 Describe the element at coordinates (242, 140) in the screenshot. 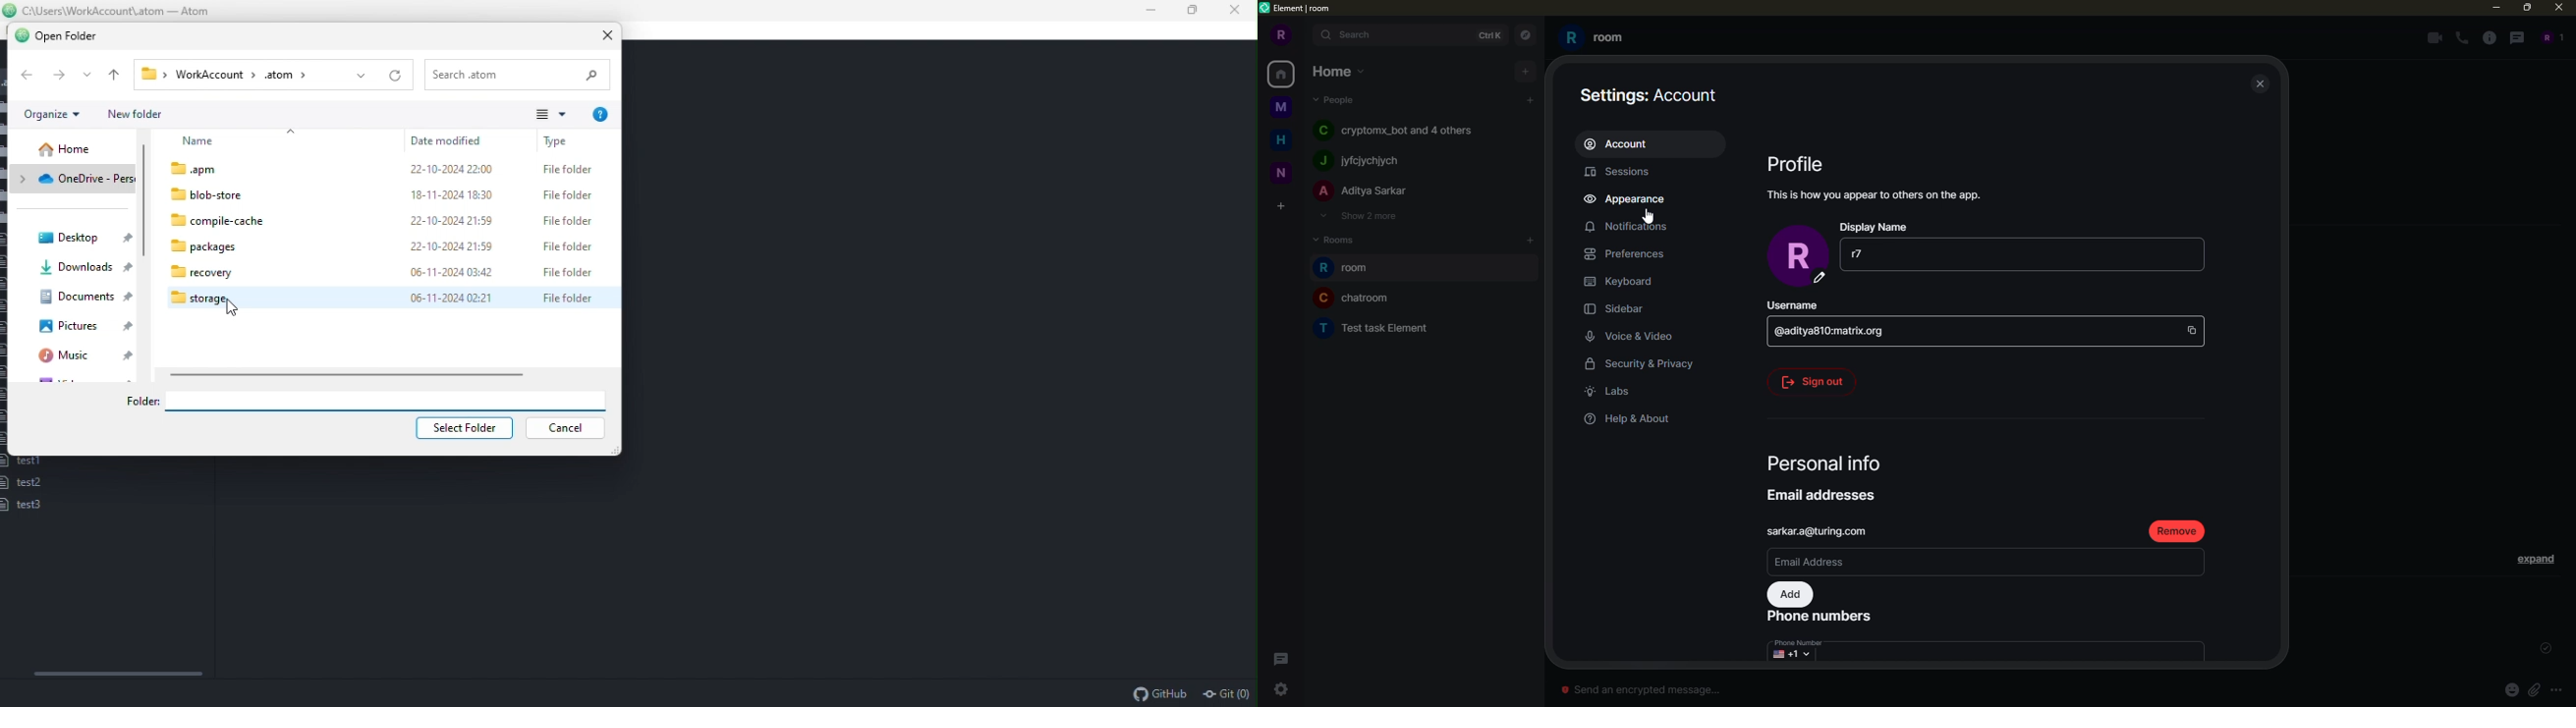

I see `name` at that location.